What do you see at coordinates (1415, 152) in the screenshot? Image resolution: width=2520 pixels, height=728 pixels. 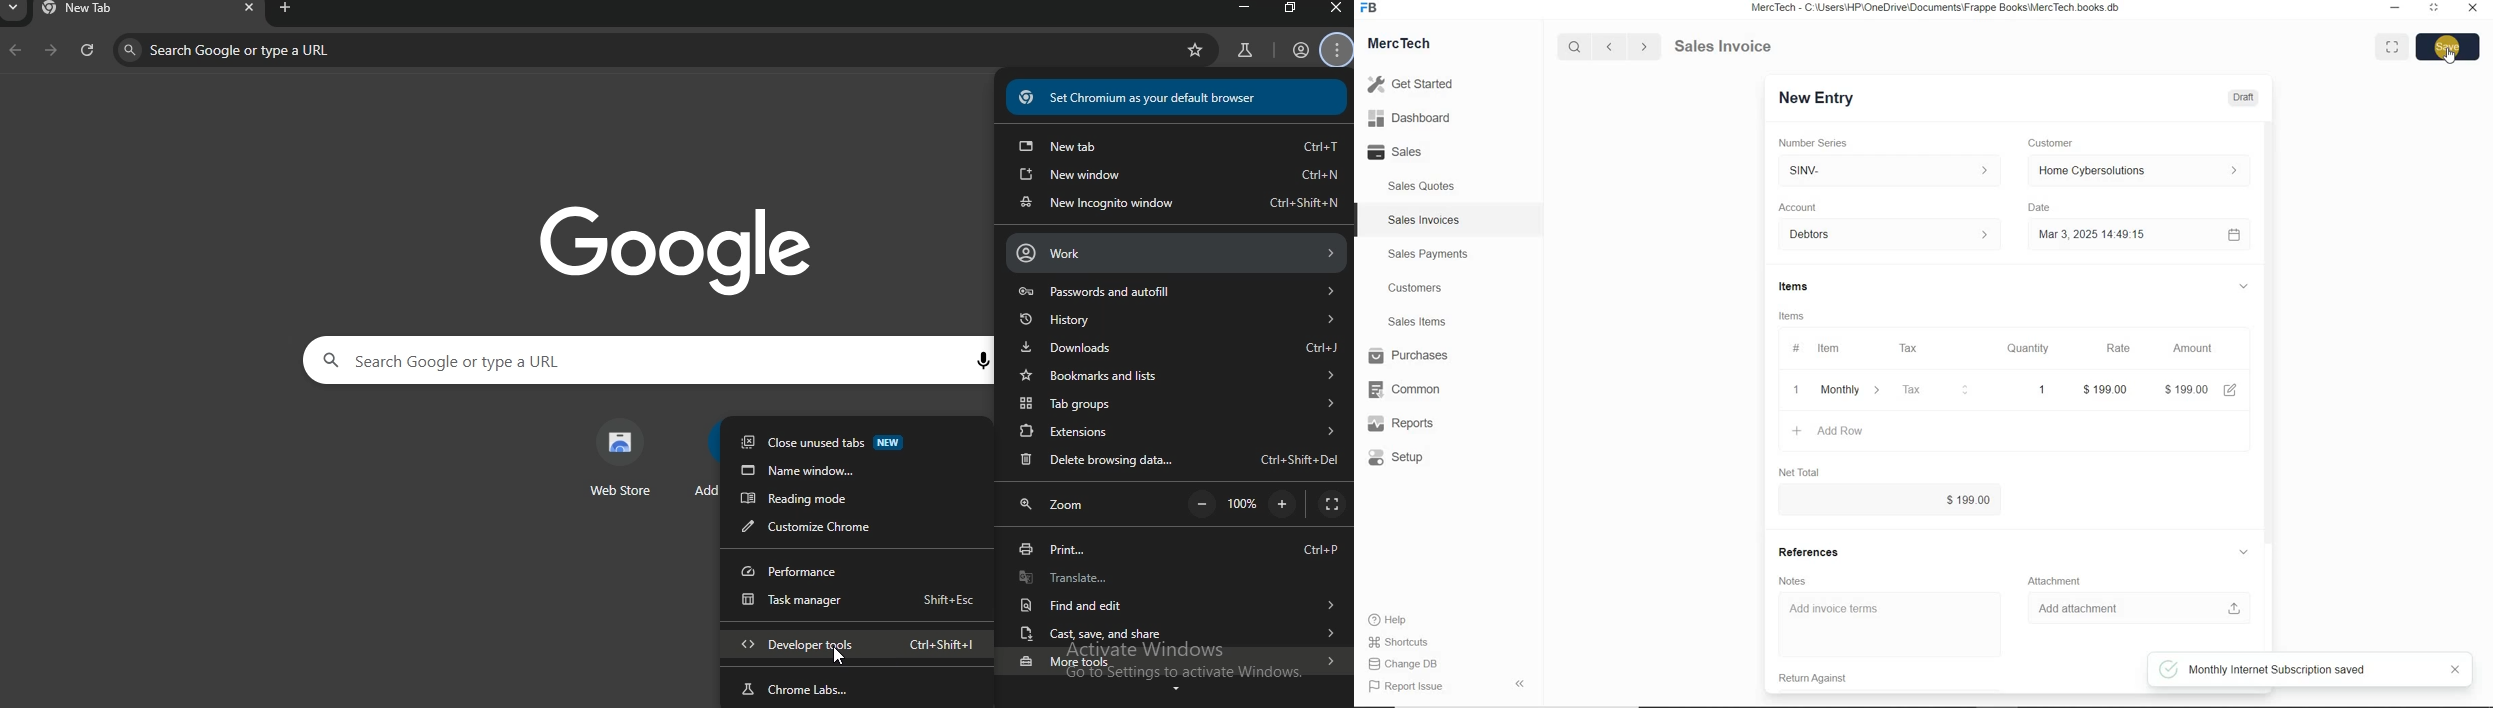 I see `Sales` at bounding box center [1415, 152].